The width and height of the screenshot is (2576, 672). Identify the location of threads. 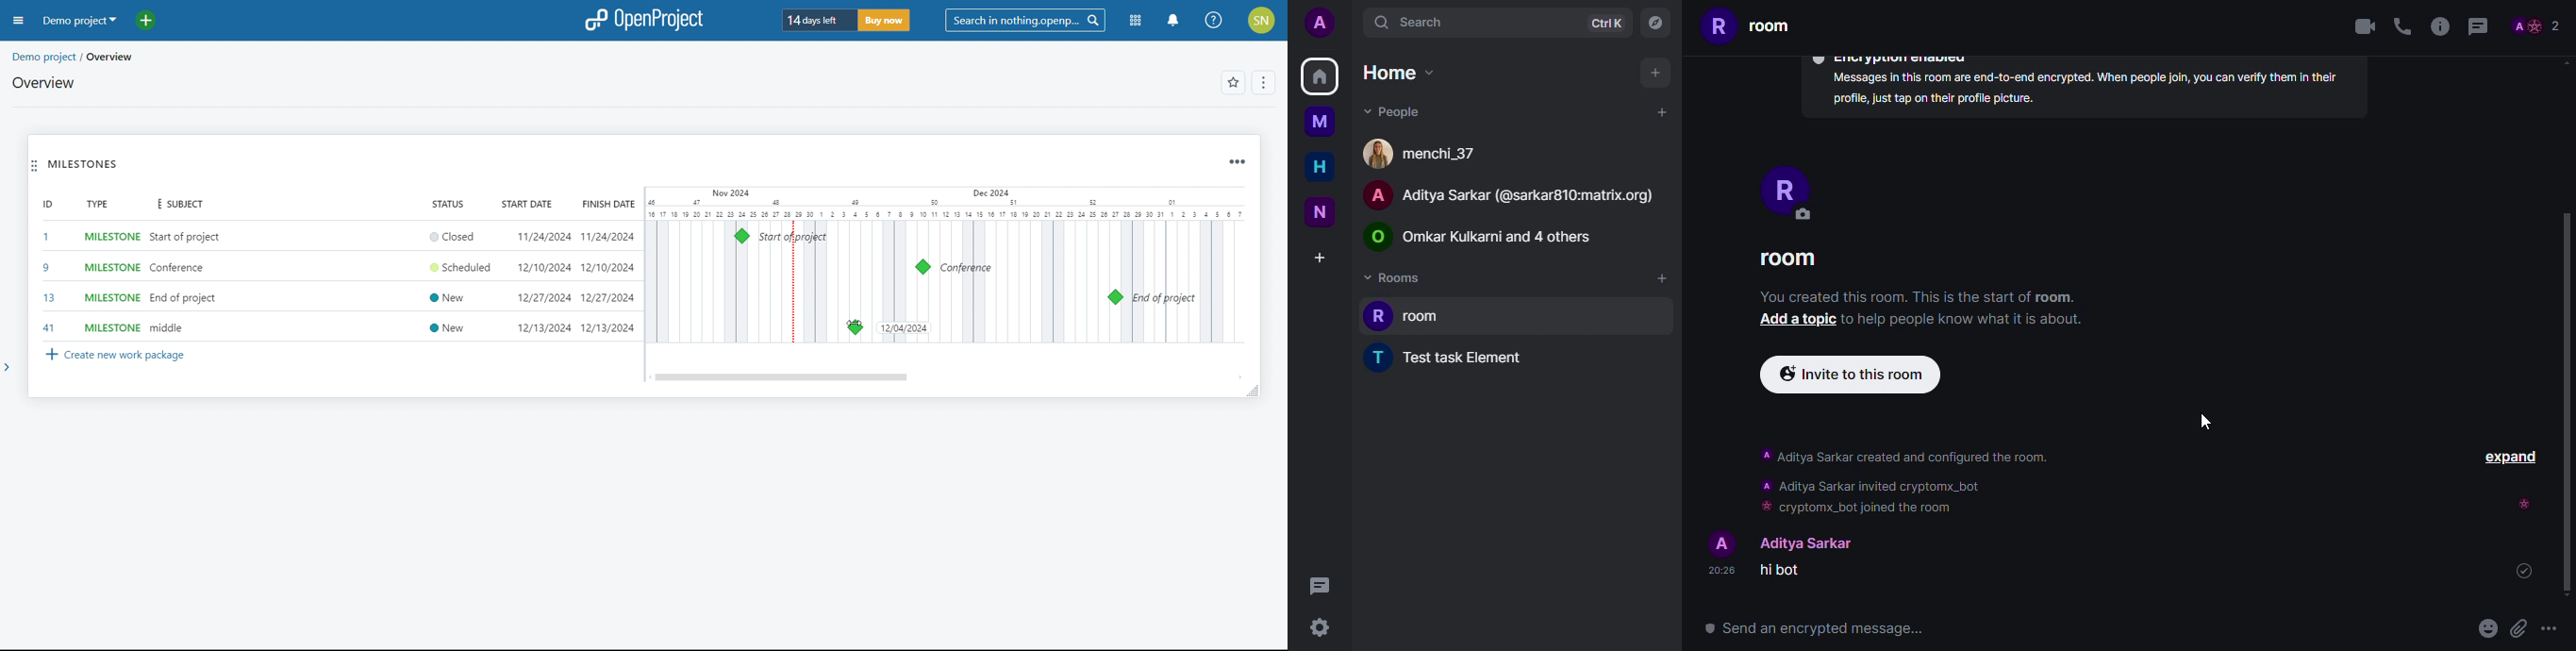
(2487, 25).